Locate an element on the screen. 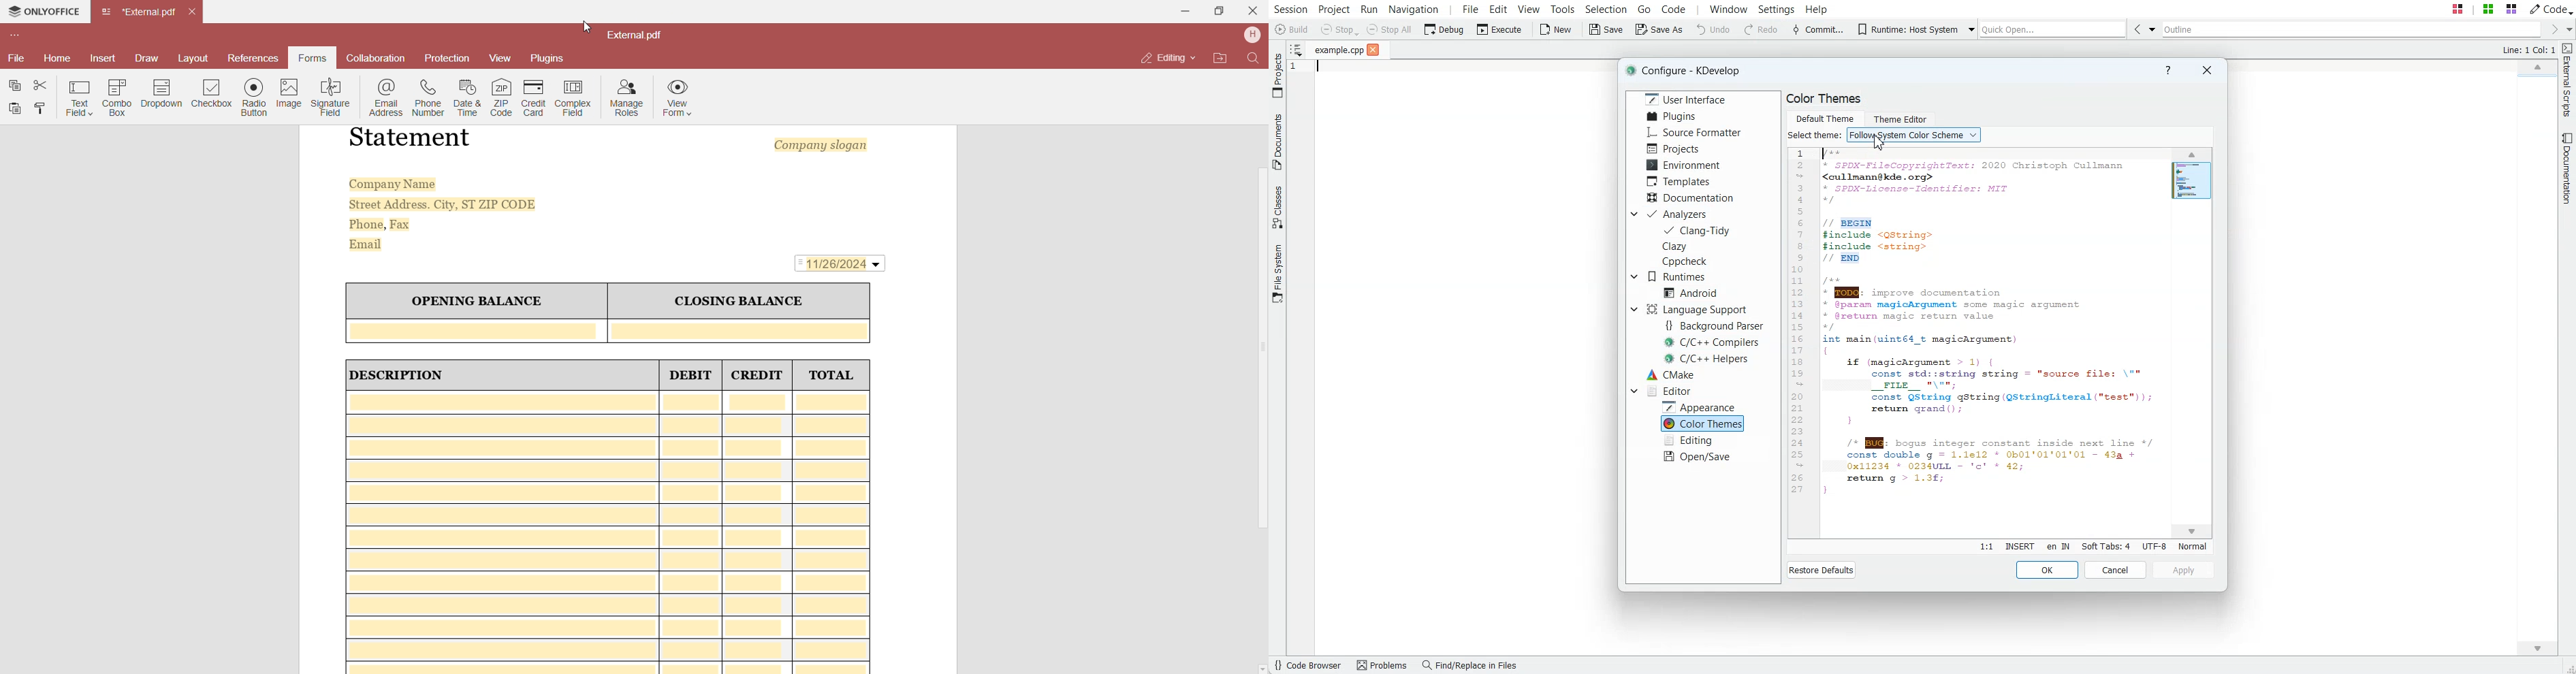 The image size is (2576, 700). Dropdown is located at coordinates (162, 93).